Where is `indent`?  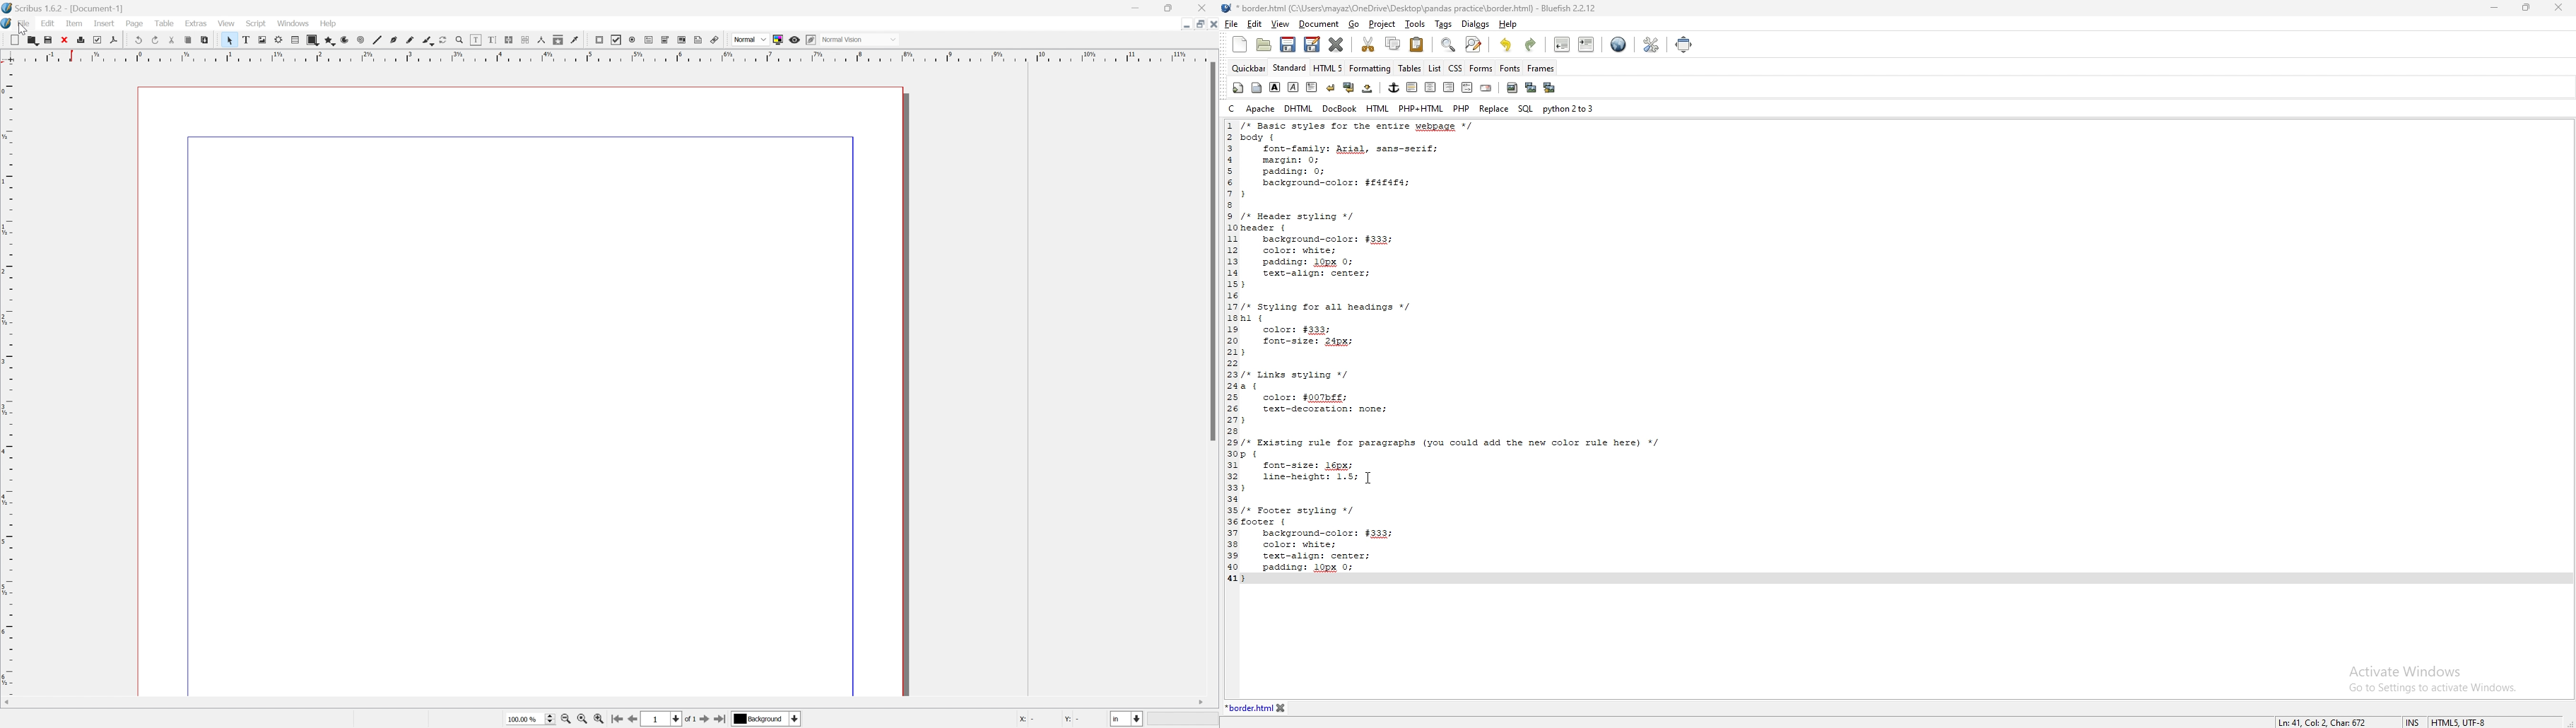
indent is located at coordinates (1586, 45).